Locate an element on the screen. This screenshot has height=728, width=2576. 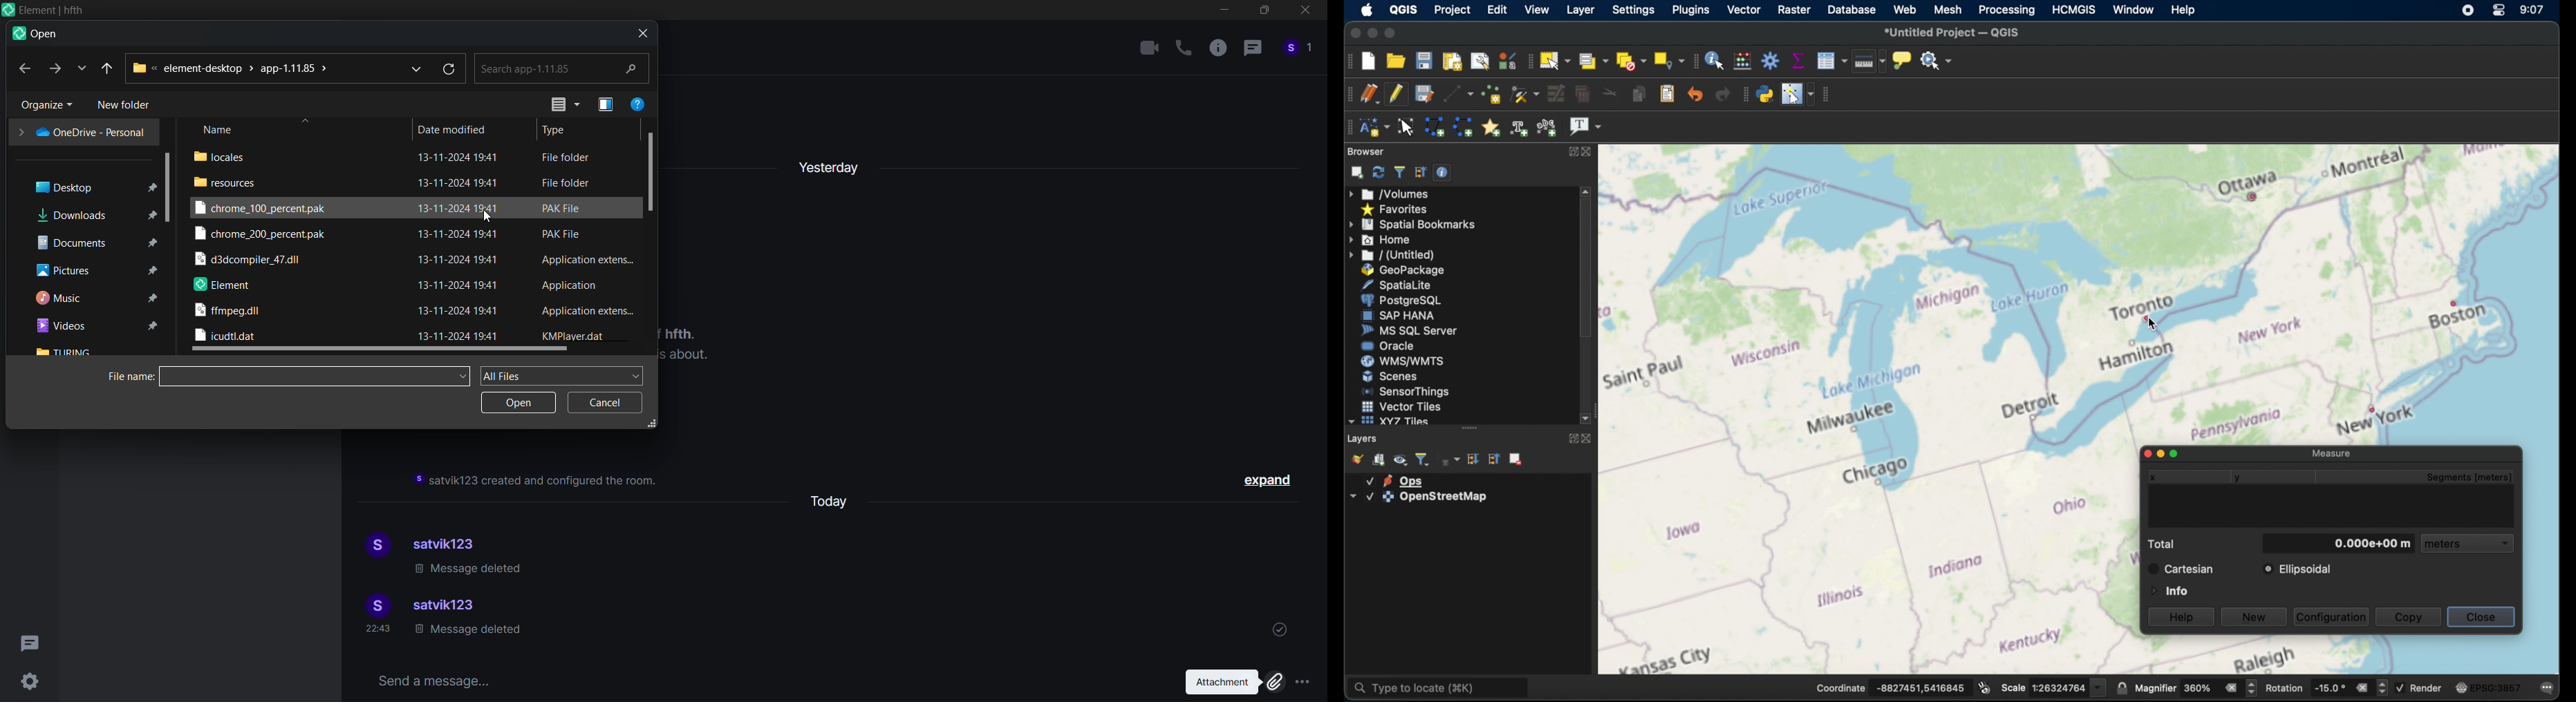
time is located at coordinates (380, 629).